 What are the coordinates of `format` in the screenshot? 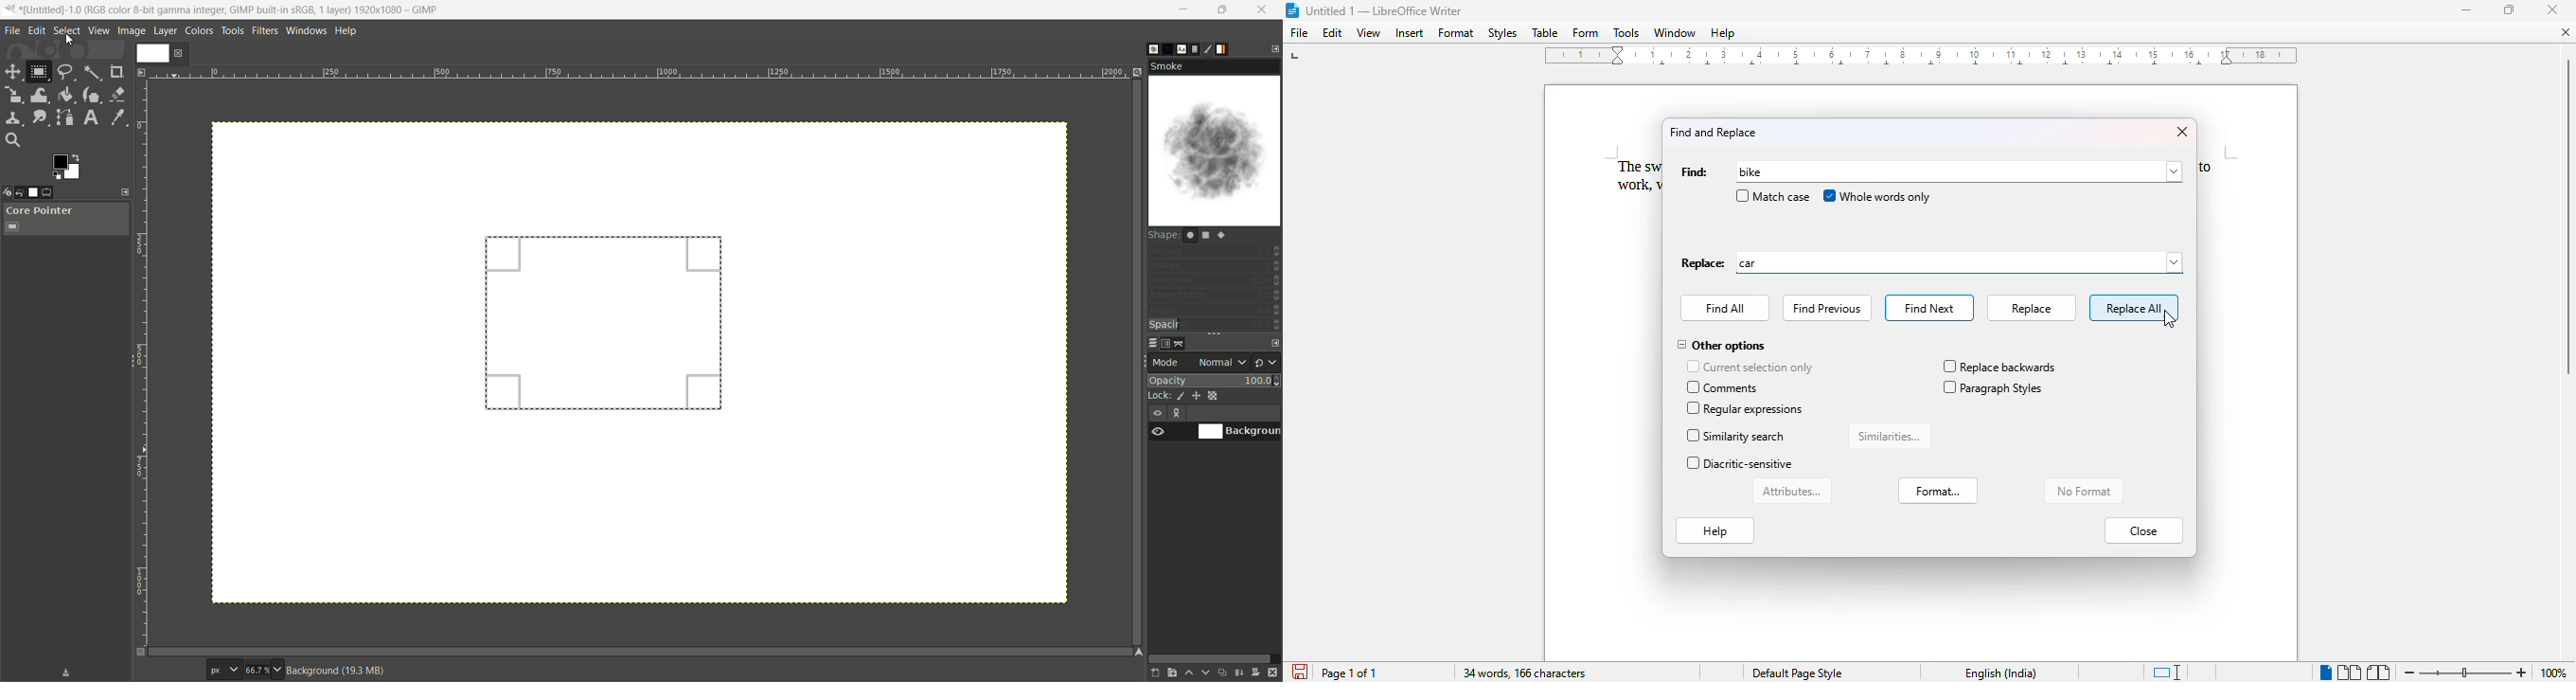 It's located at (1457, 32).